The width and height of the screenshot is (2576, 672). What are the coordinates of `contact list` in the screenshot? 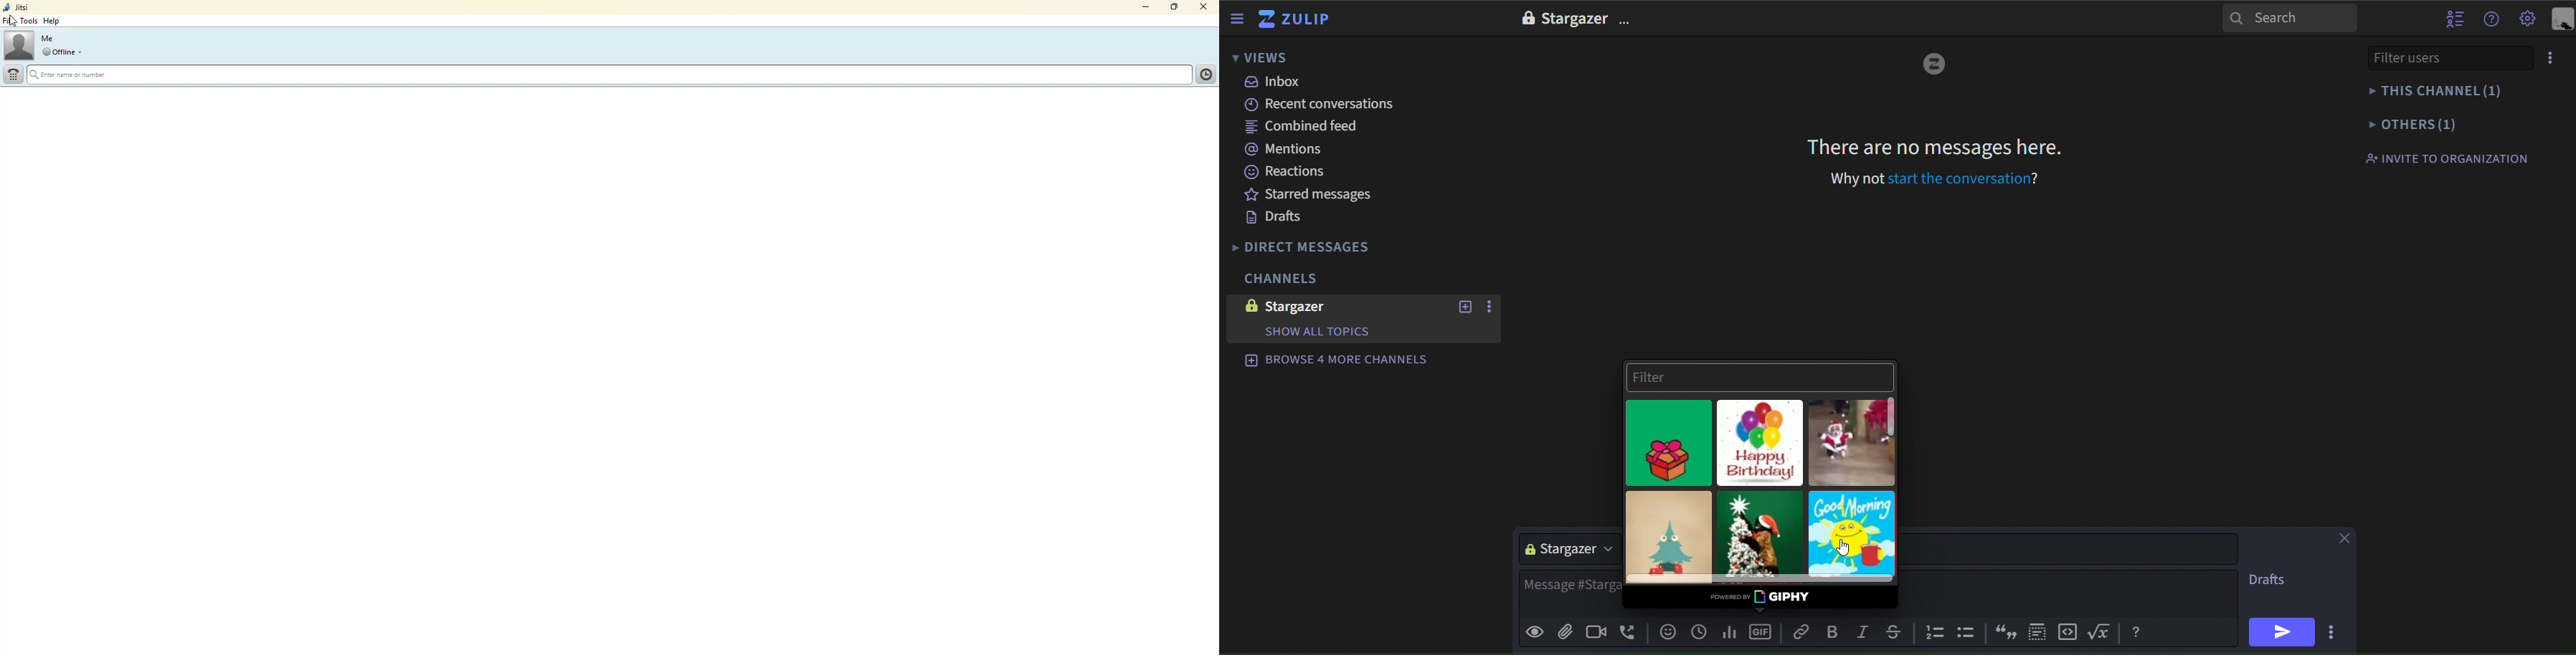 It's located at (1203, 74).